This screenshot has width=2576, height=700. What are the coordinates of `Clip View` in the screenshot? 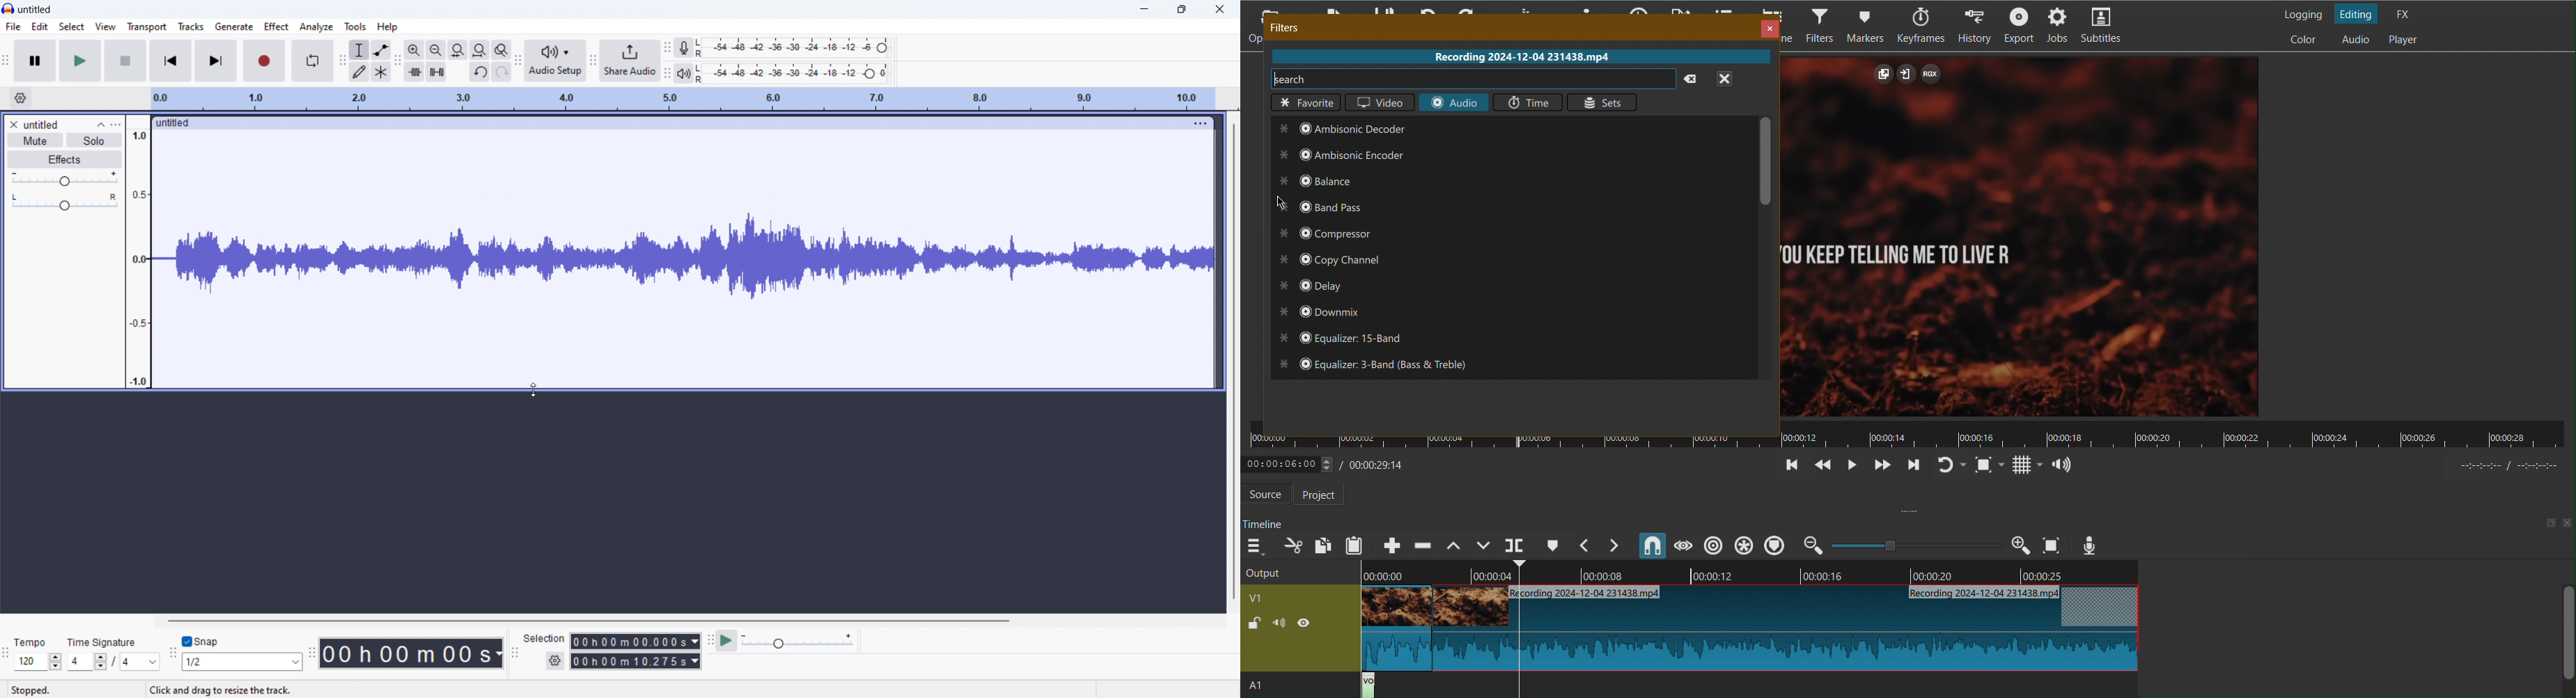 It's located at (2023, 236).